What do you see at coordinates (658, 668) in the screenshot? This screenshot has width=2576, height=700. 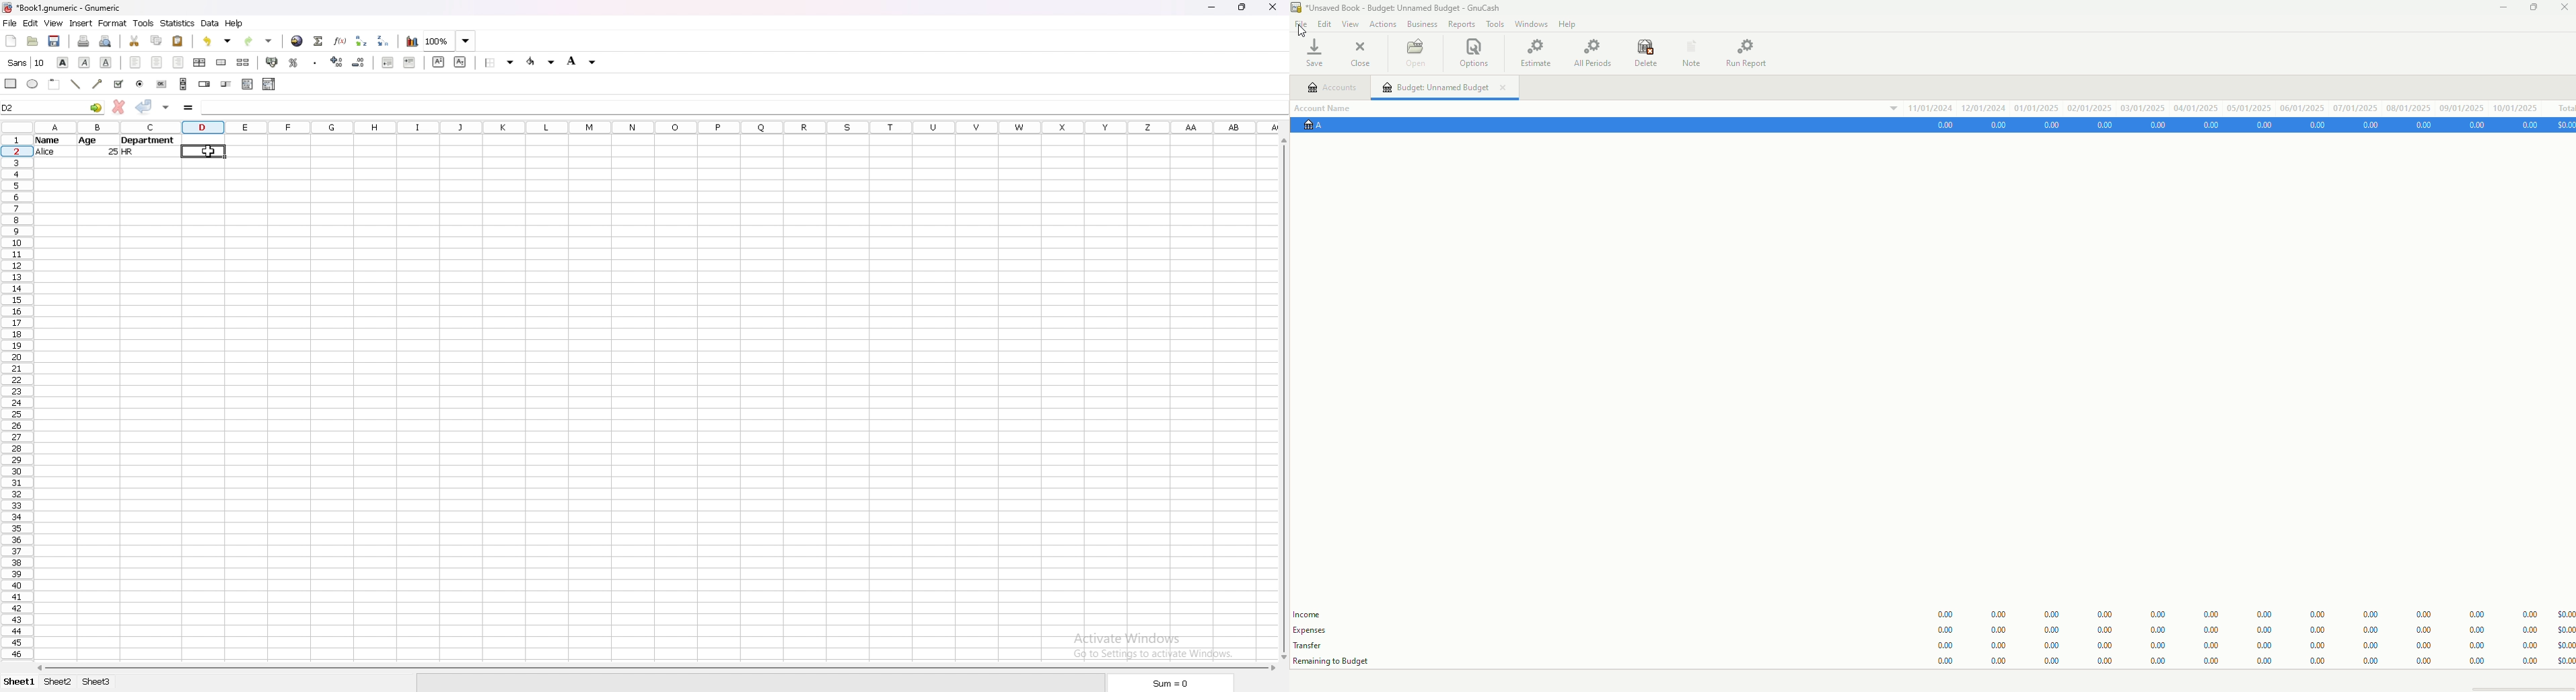 I see `scroll bar` at bounding box center [658, 668].